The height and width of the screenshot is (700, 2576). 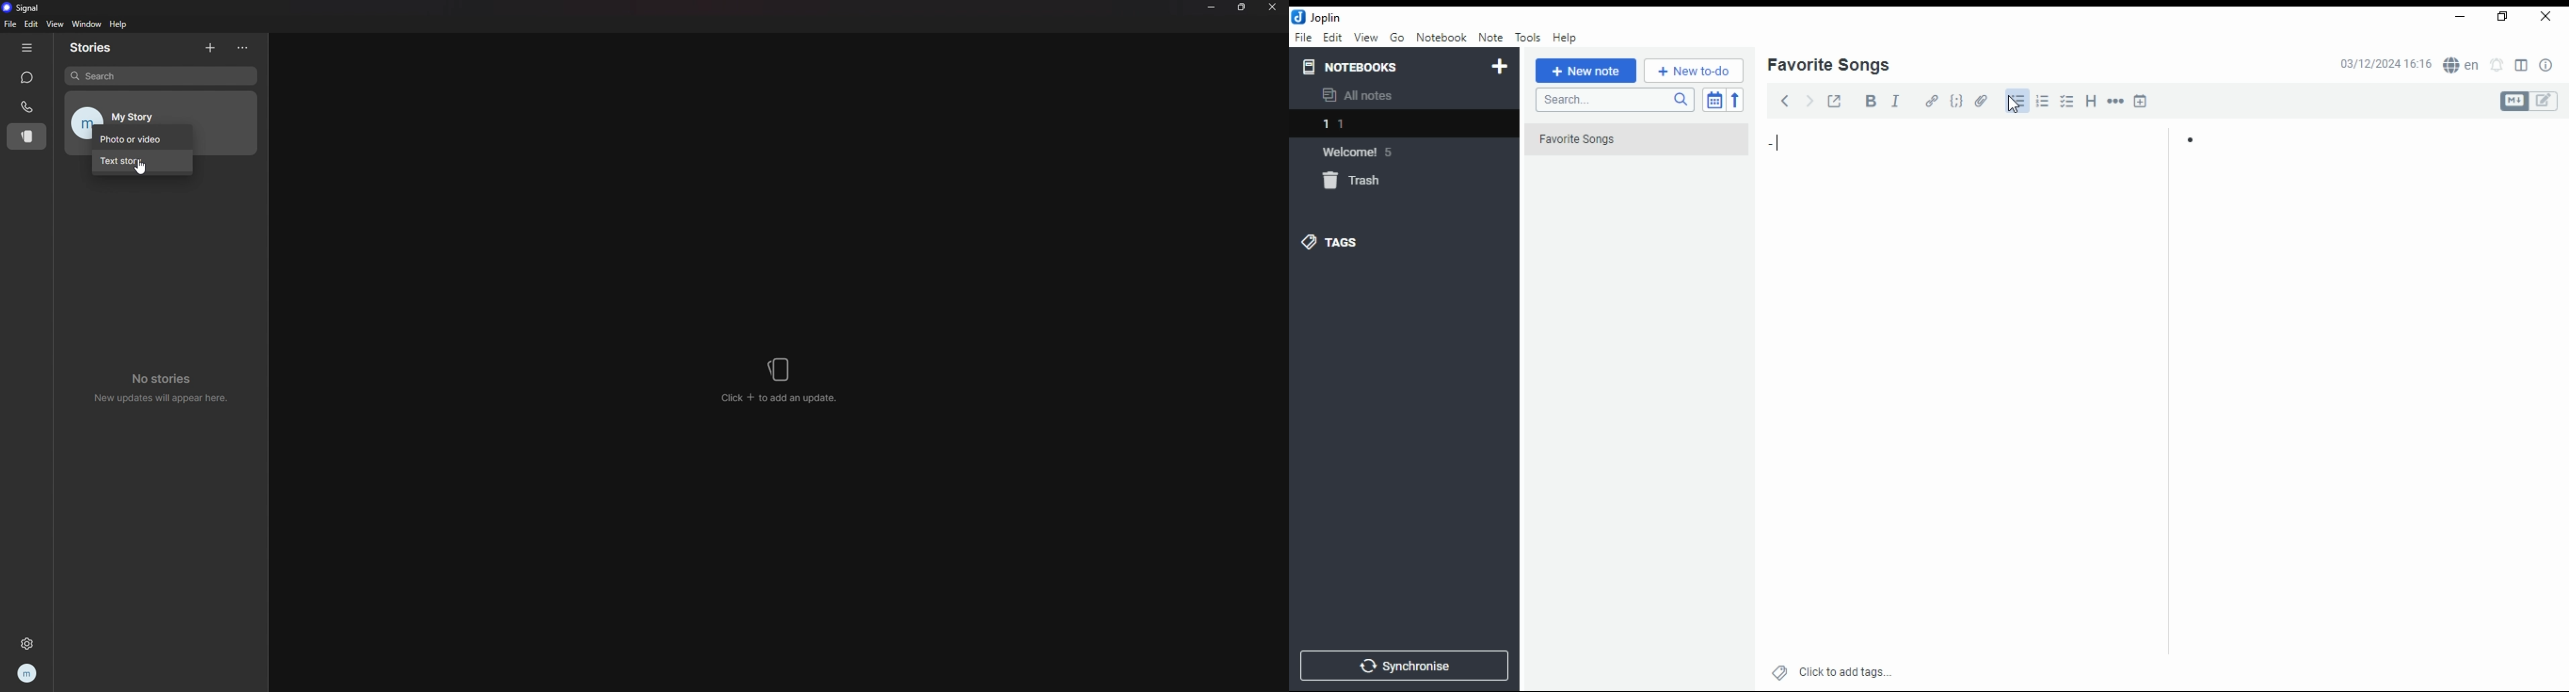 I want to click on click to add tags, so click(x=1845, y=669).